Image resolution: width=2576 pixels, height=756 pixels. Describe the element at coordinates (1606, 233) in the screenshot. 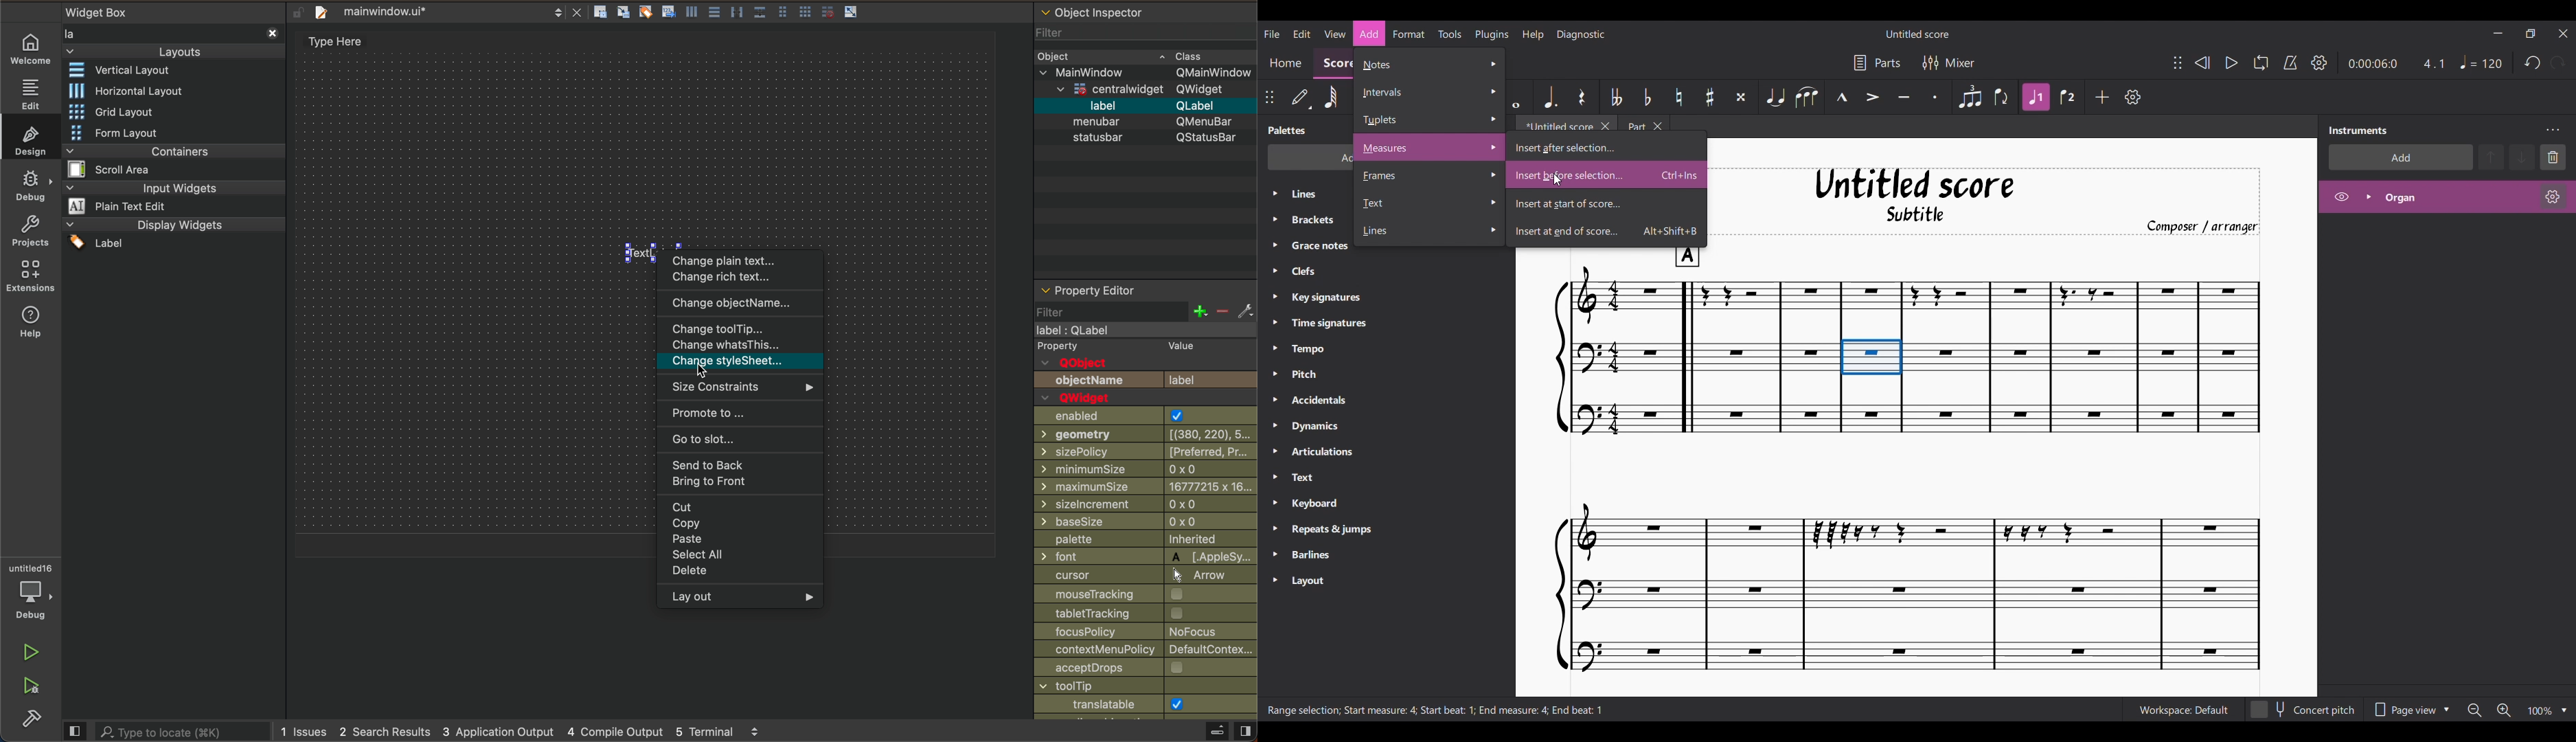

I see `Insert at end of score` at that location.